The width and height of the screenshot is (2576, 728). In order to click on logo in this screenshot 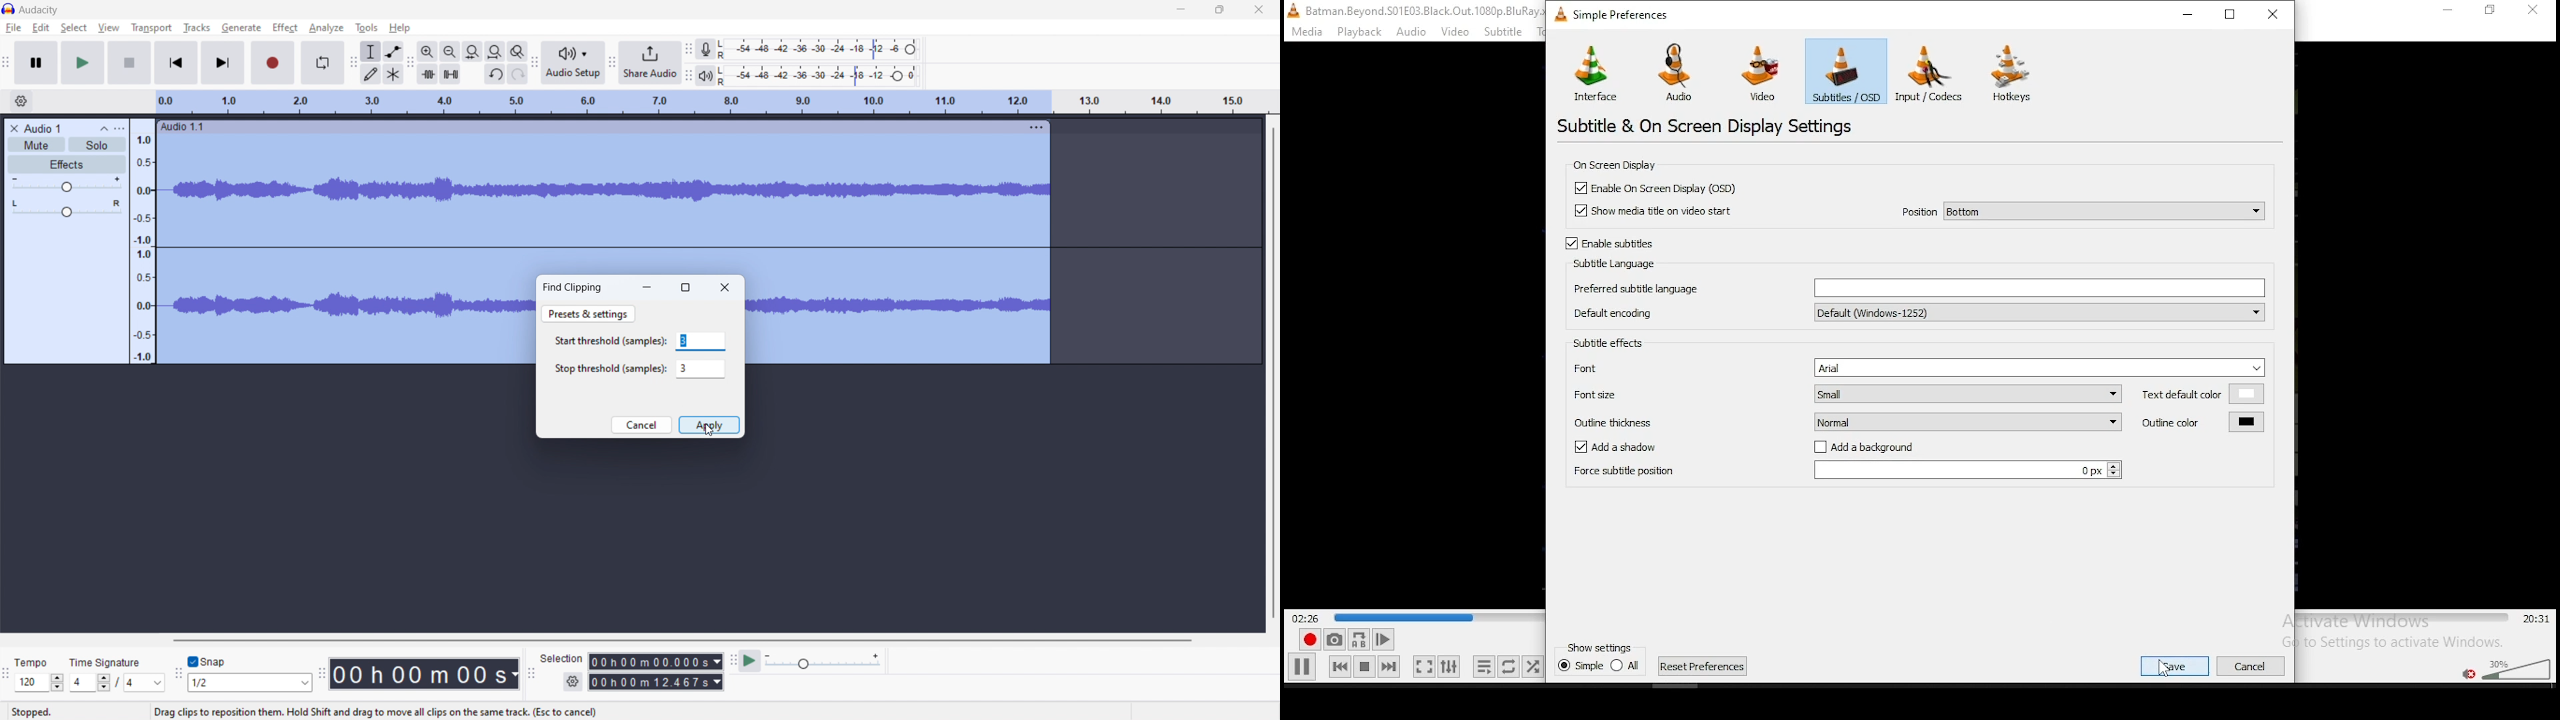, I will do `click(39, 10)`.